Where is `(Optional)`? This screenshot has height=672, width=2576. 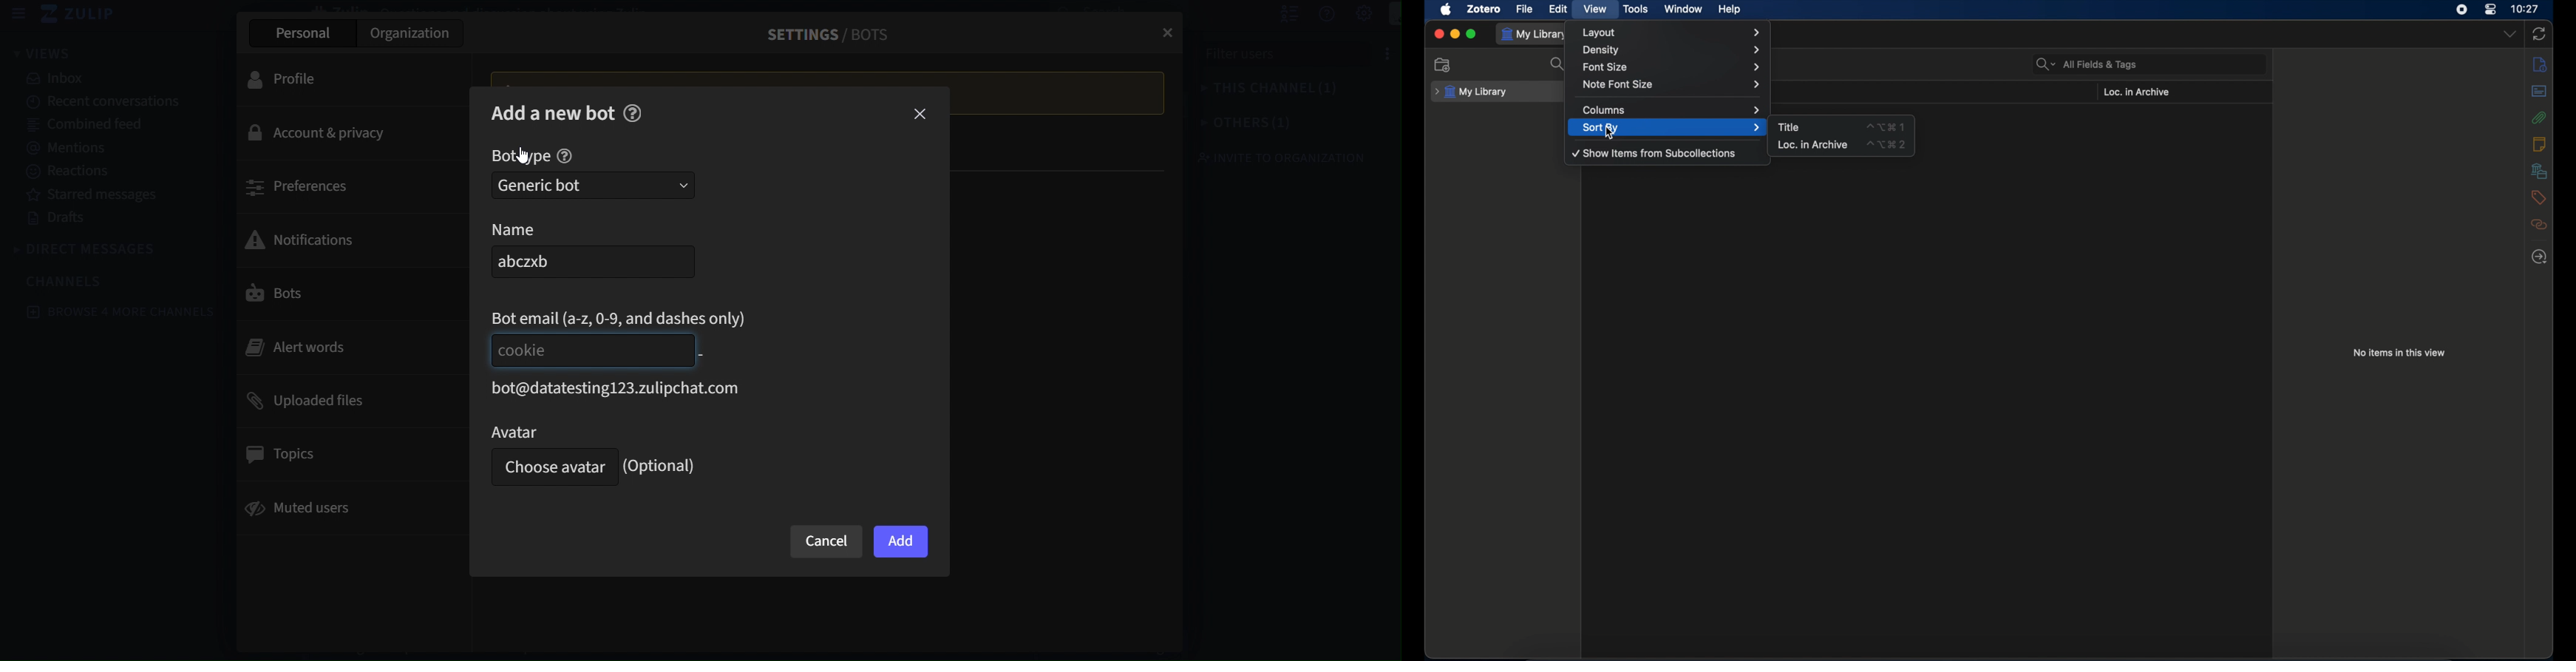 (Optional) is located at coordinates (663, 466).